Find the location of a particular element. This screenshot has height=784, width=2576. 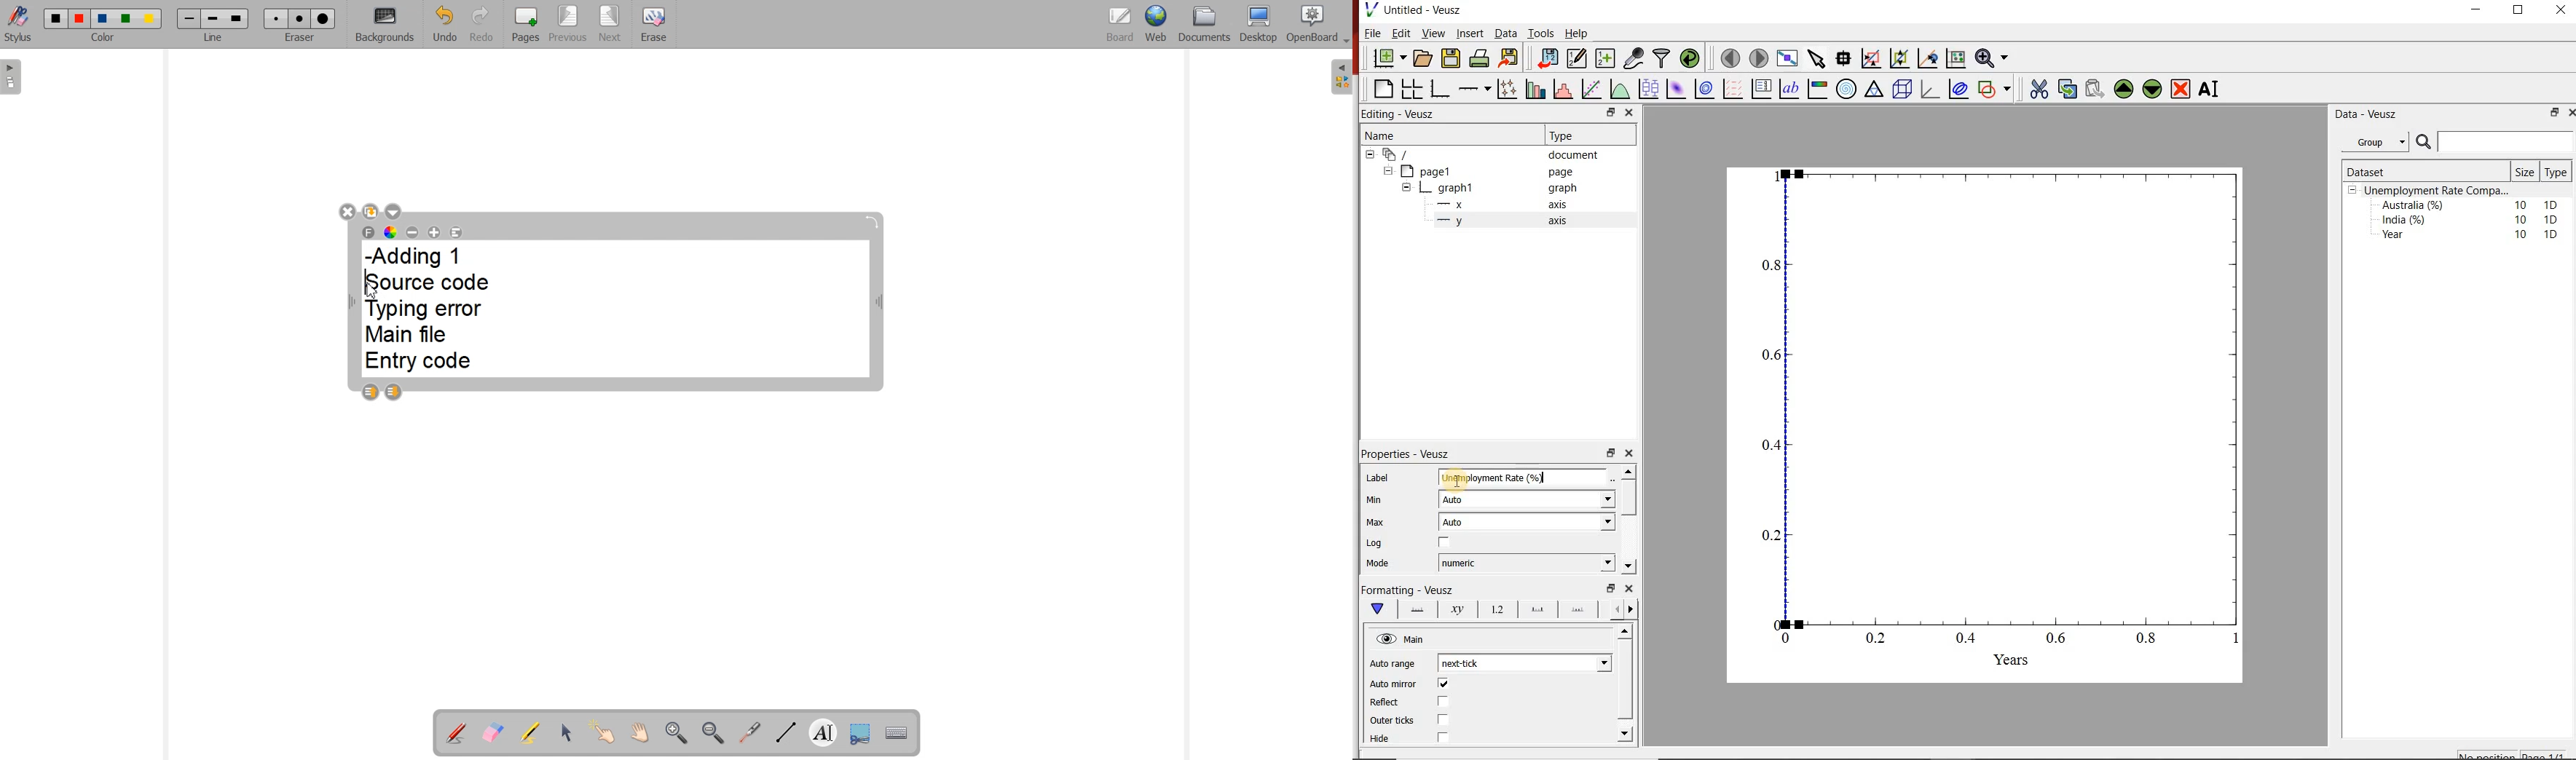

print document is located at coordinates (1479, 57).